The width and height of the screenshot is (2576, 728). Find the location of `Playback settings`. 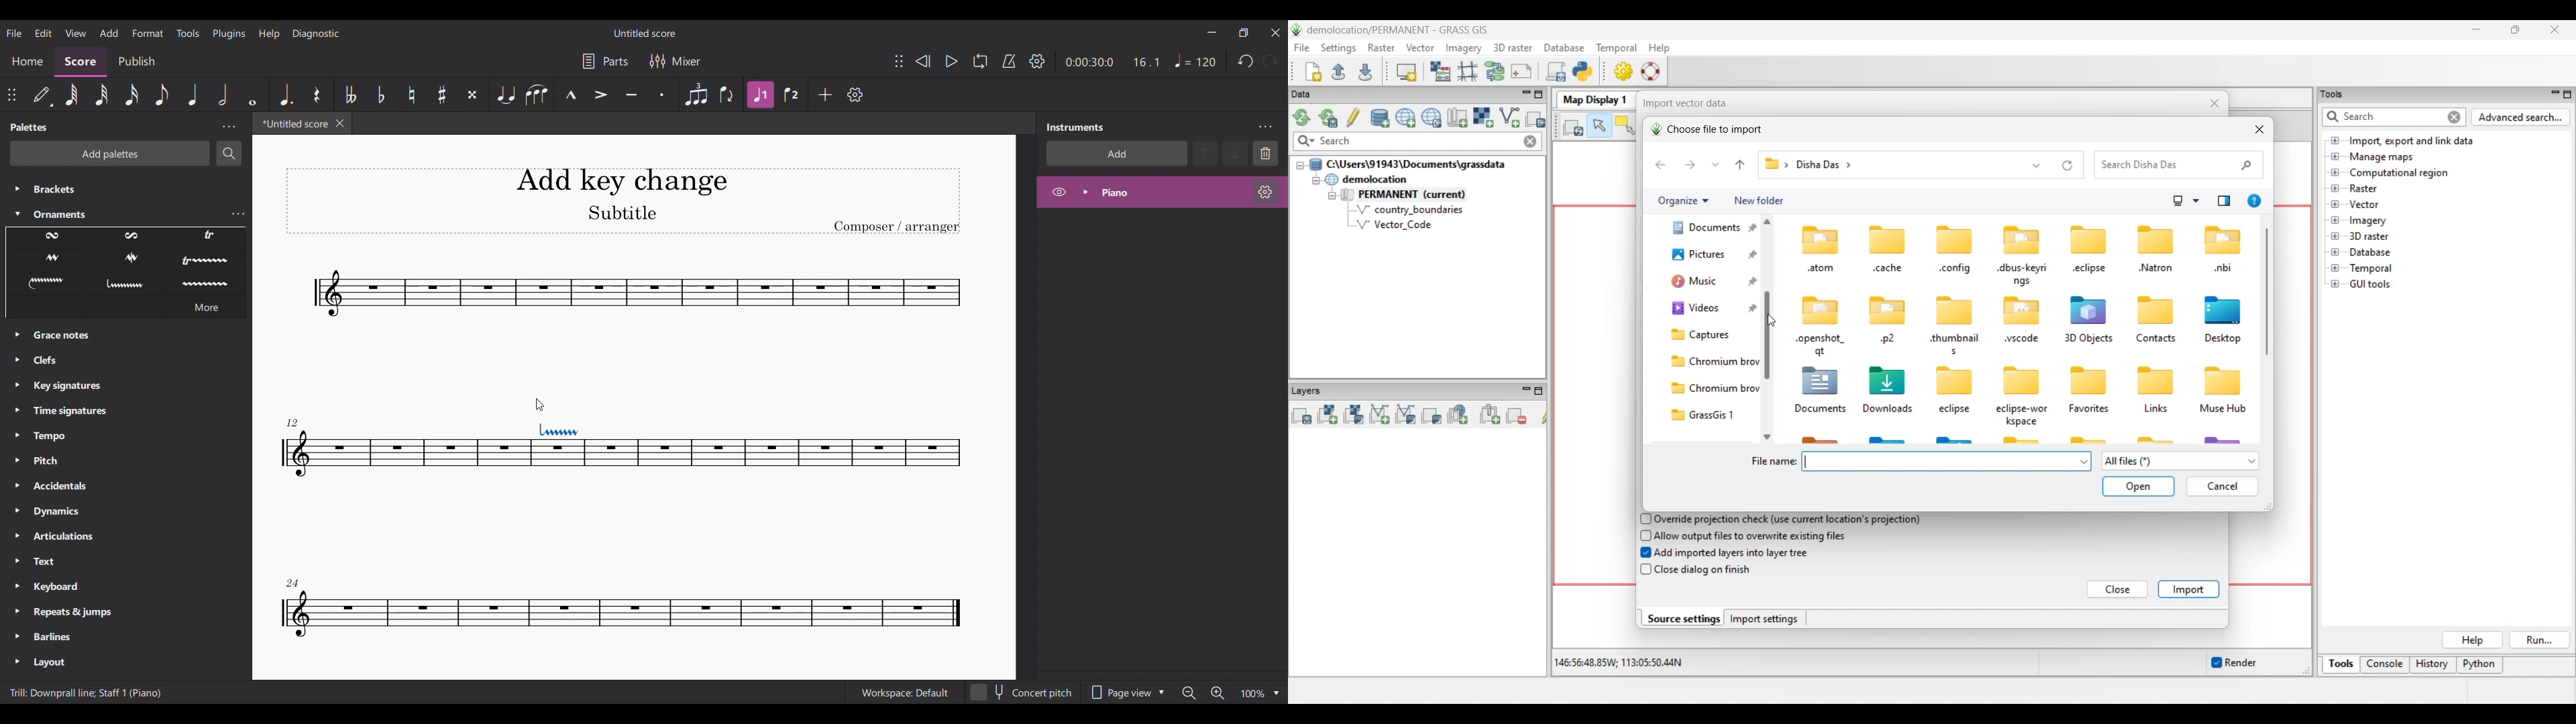

Playback settings is located at coordinates (1037, 62).